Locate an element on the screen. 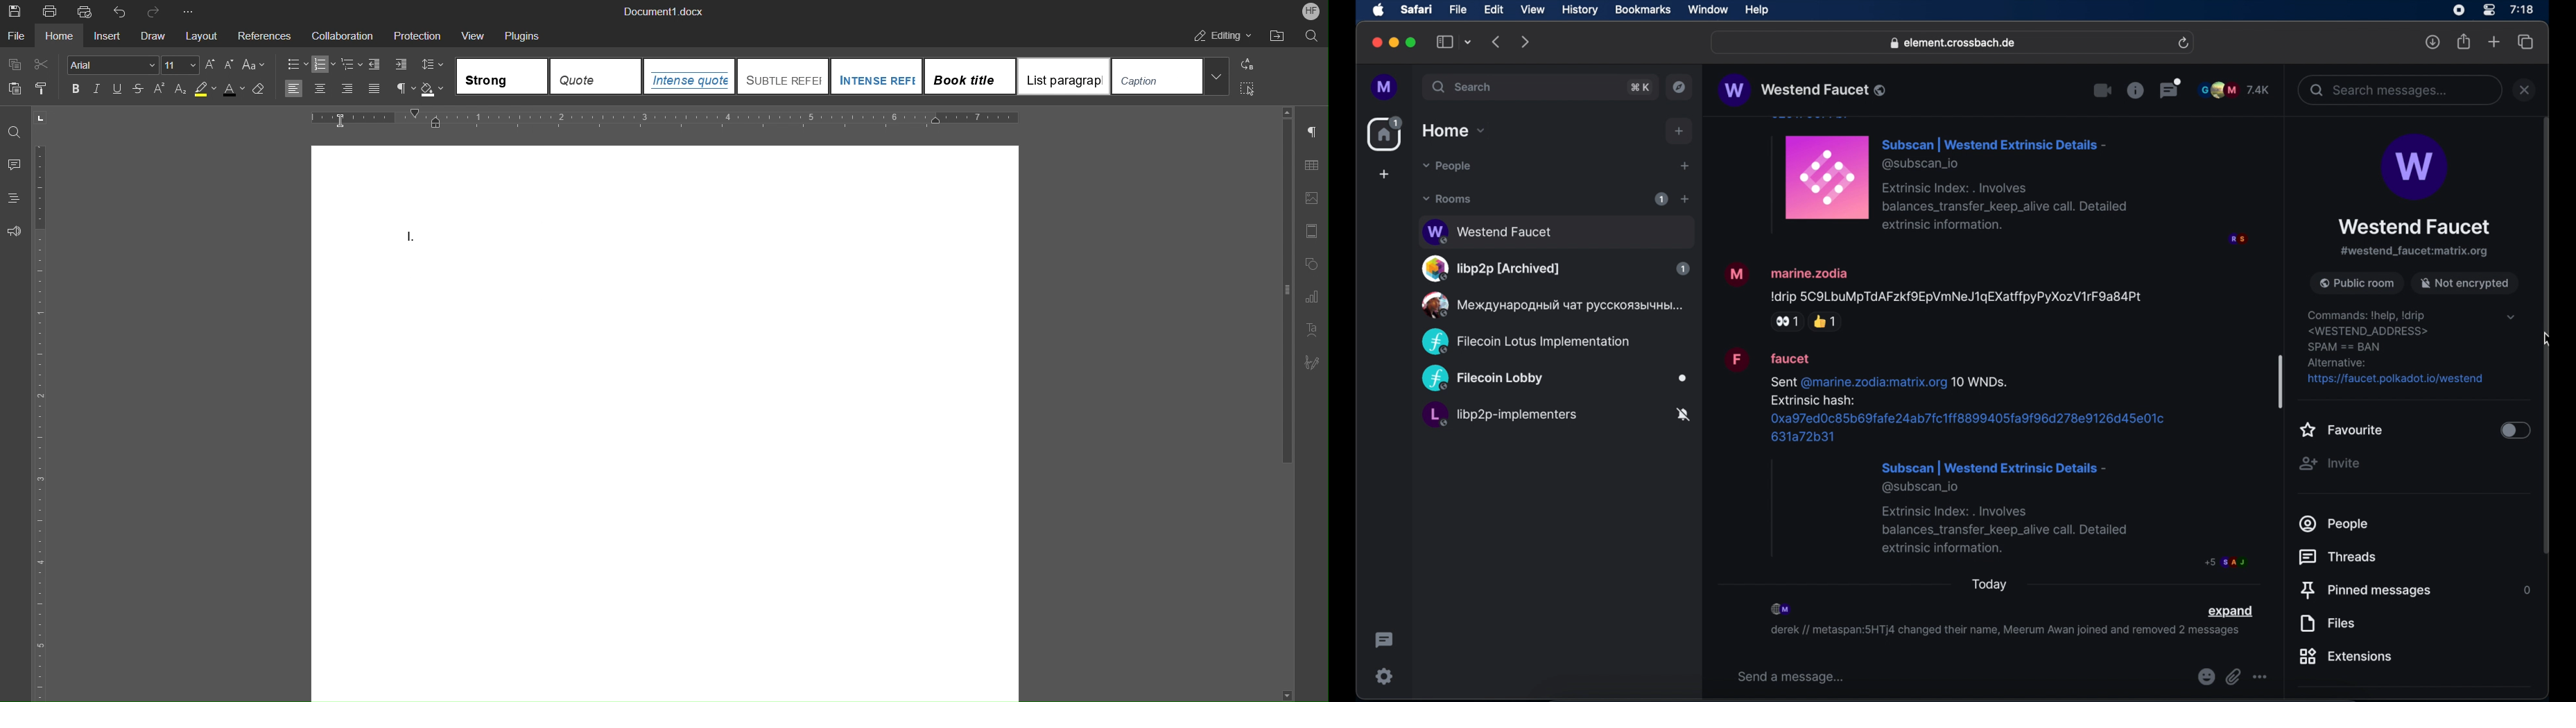  public room is located at coordinates (1555, 379).